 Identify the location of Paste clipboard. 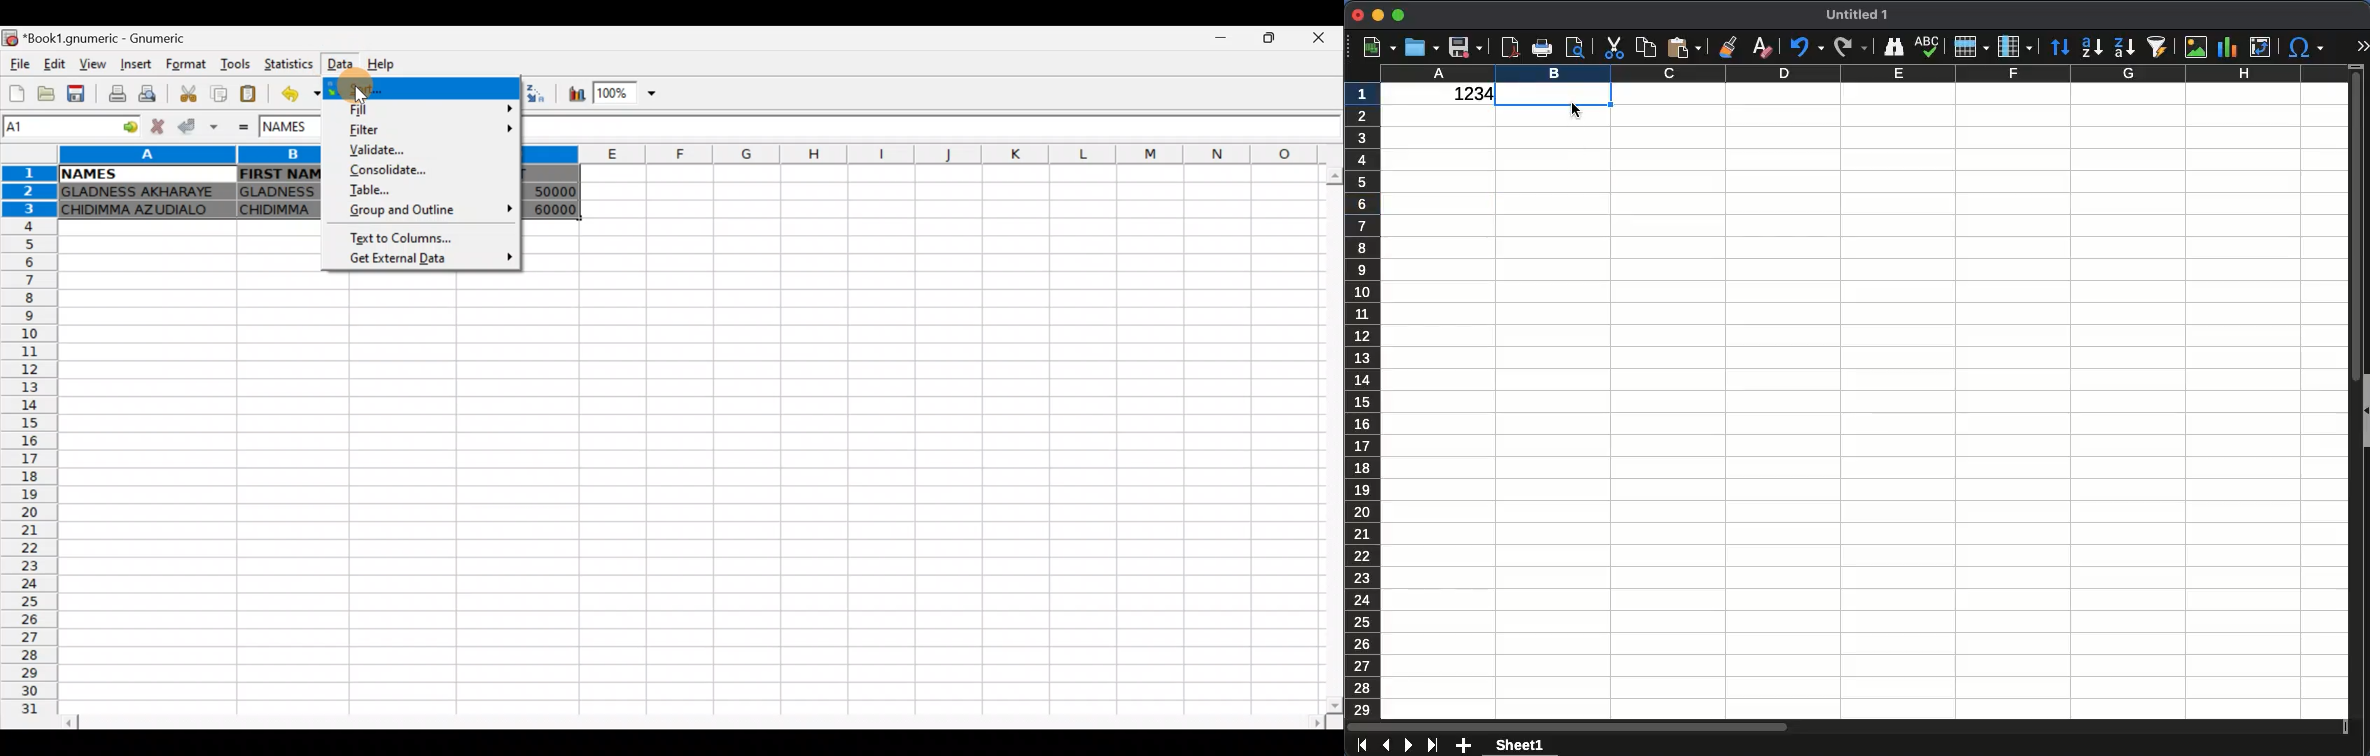
(248, 95).